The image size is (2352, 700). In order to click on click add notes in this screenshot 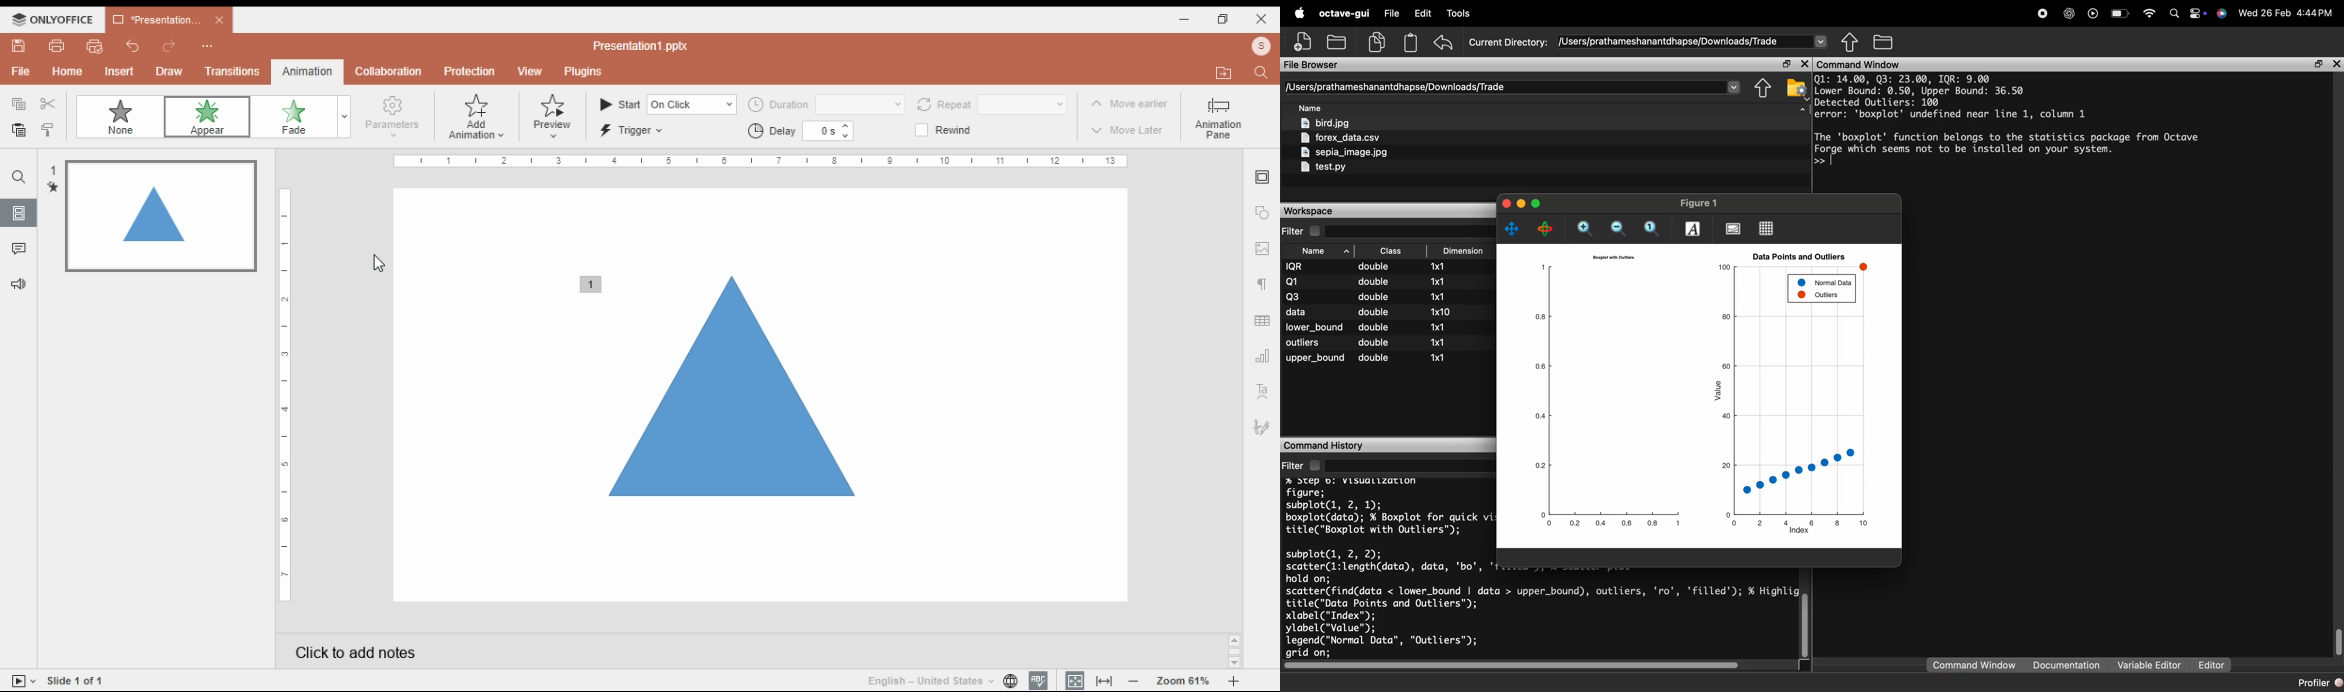, I will do `click(536, 653)`.